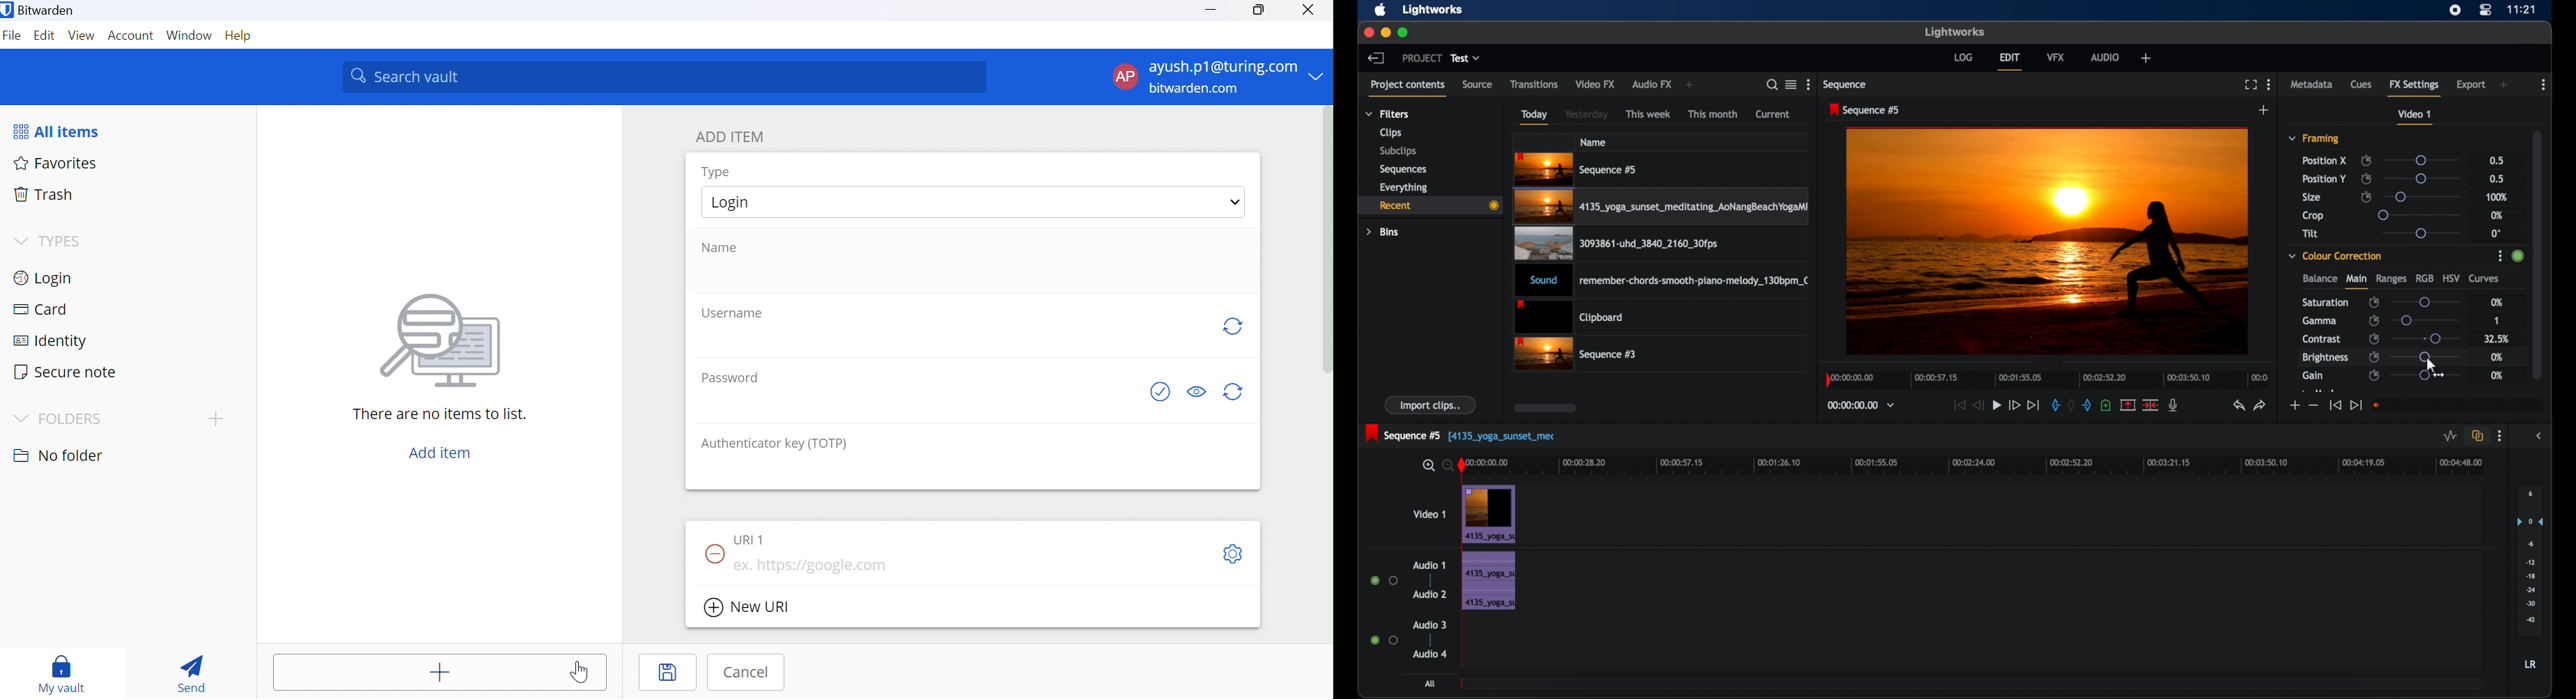 This screenshot has width=2576, height=700. Describe the element at coordinates (62, 670) in the screenshot. I see `My vault` at that location.